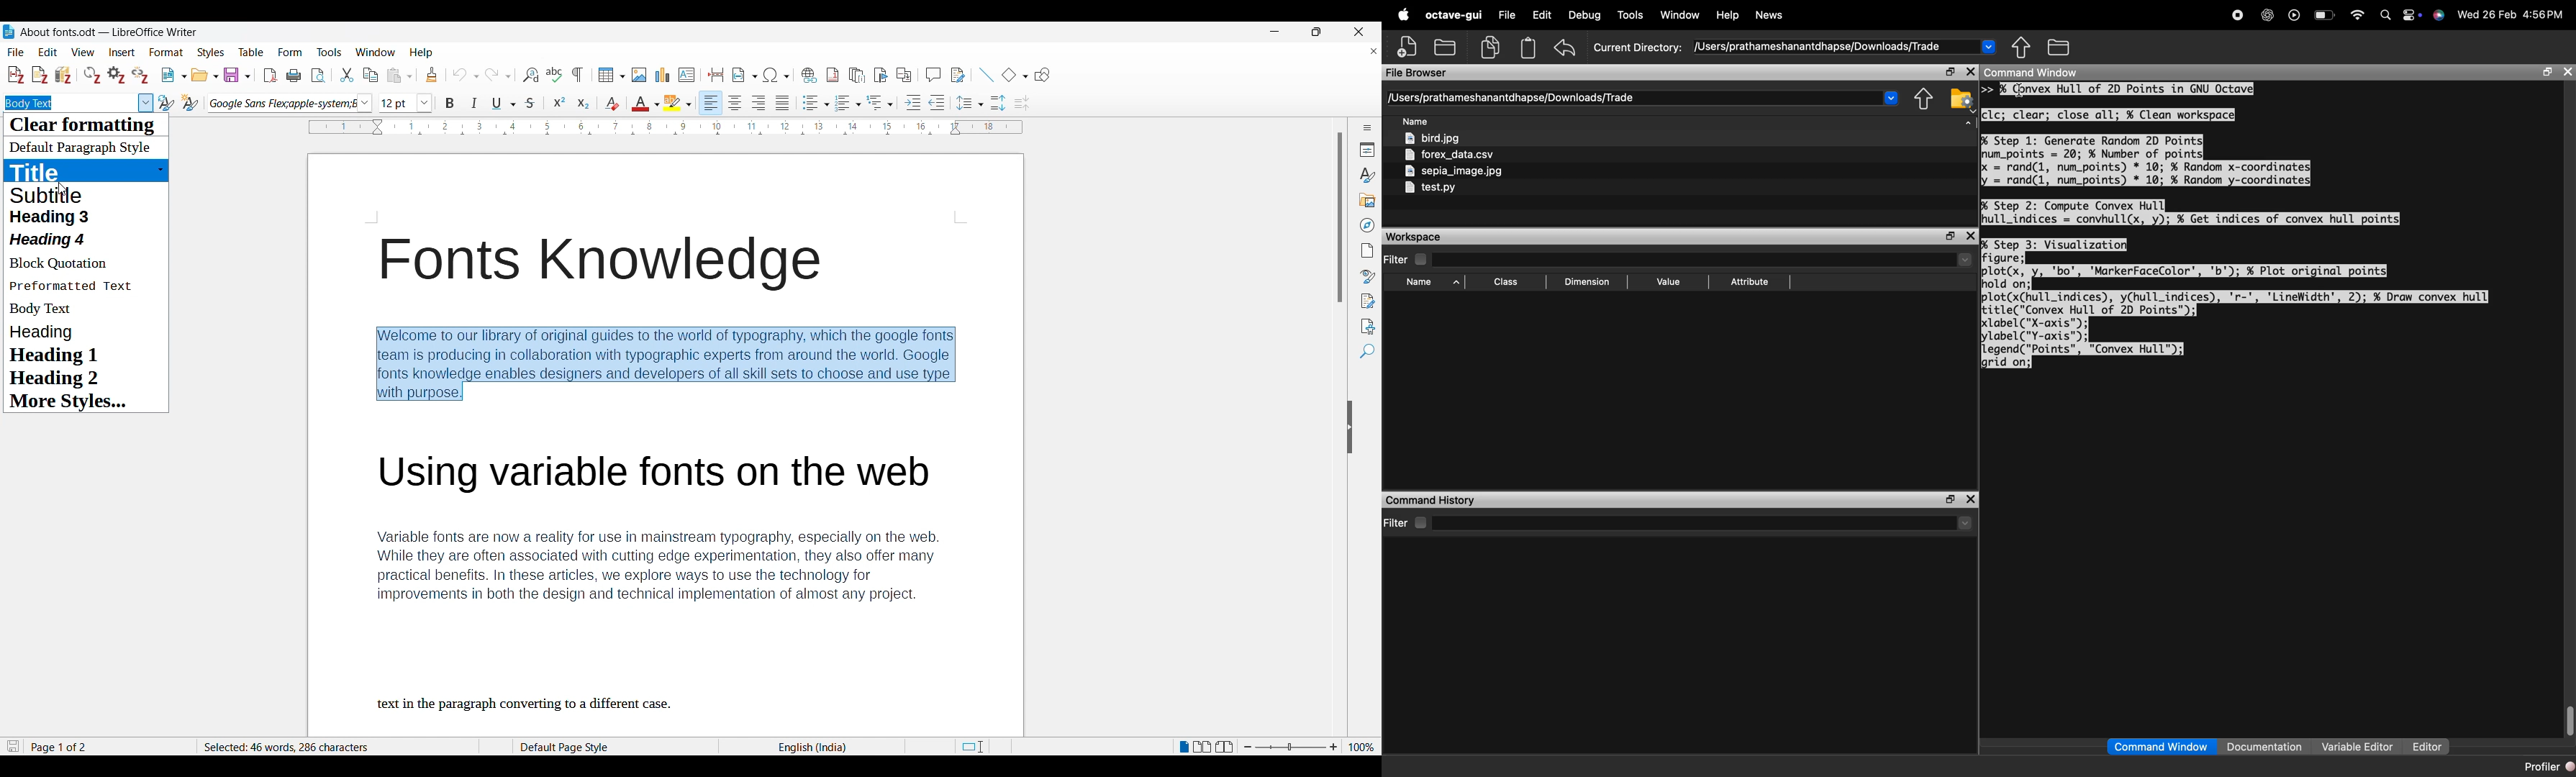  Describe the element at coordinates (53, 240) in the screenshot. I see `heading` at that location.